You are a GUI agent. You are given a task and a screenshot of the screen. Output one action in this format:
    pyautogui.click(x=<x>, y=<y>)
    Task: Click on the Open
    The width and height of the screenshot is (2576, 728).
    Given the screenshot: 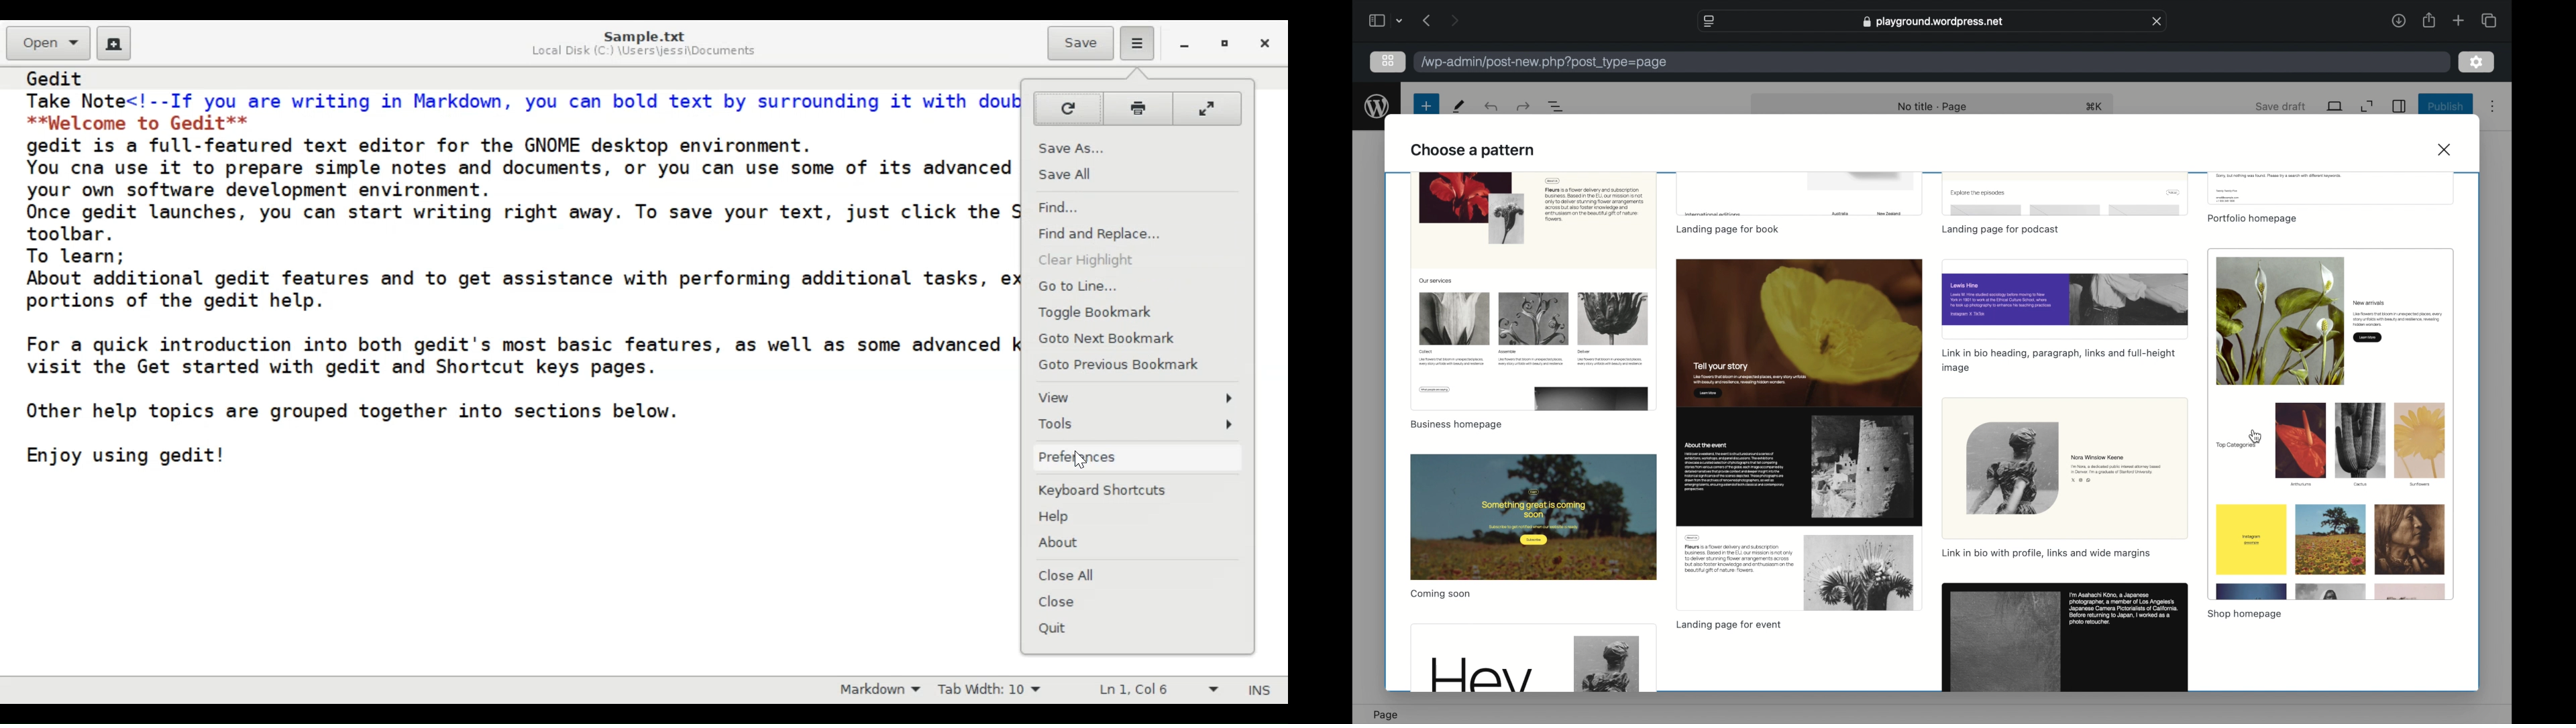 What is the action you would take?
    pyautogui.click(x=50, y=44)
    